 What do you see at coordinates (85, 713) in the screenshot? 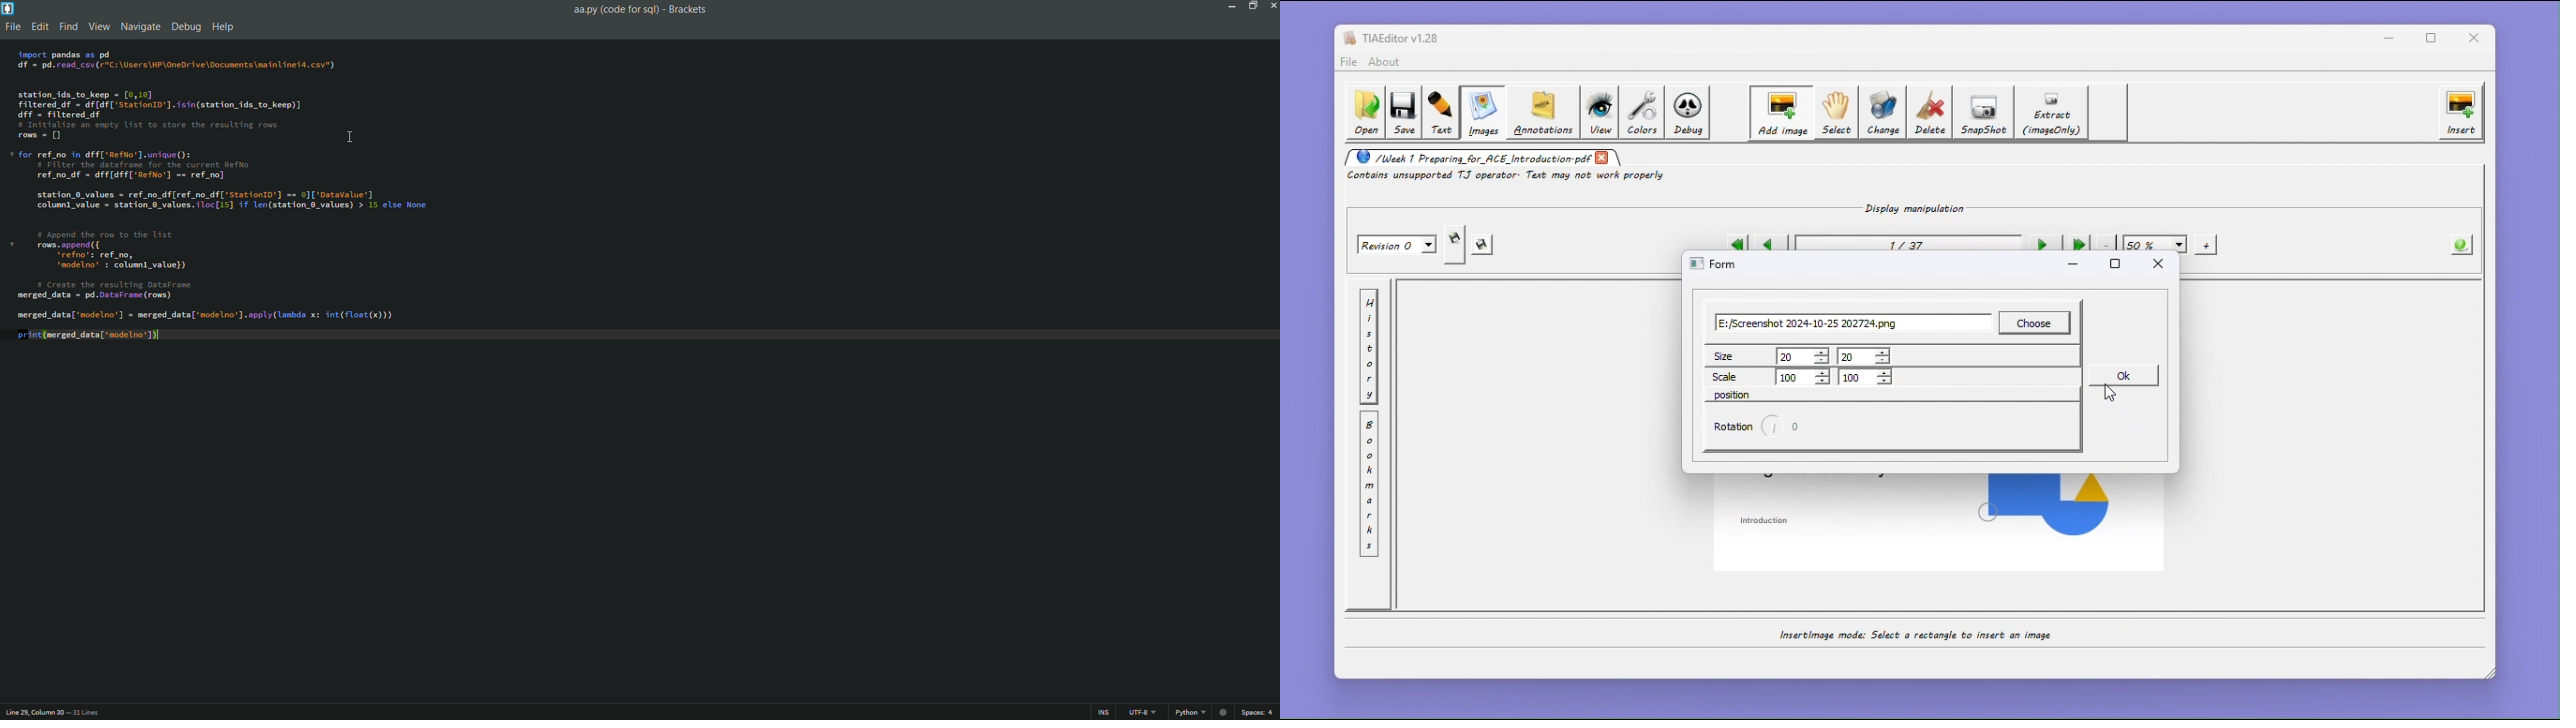
I see `number of lines` at bounding box center [85, 713].